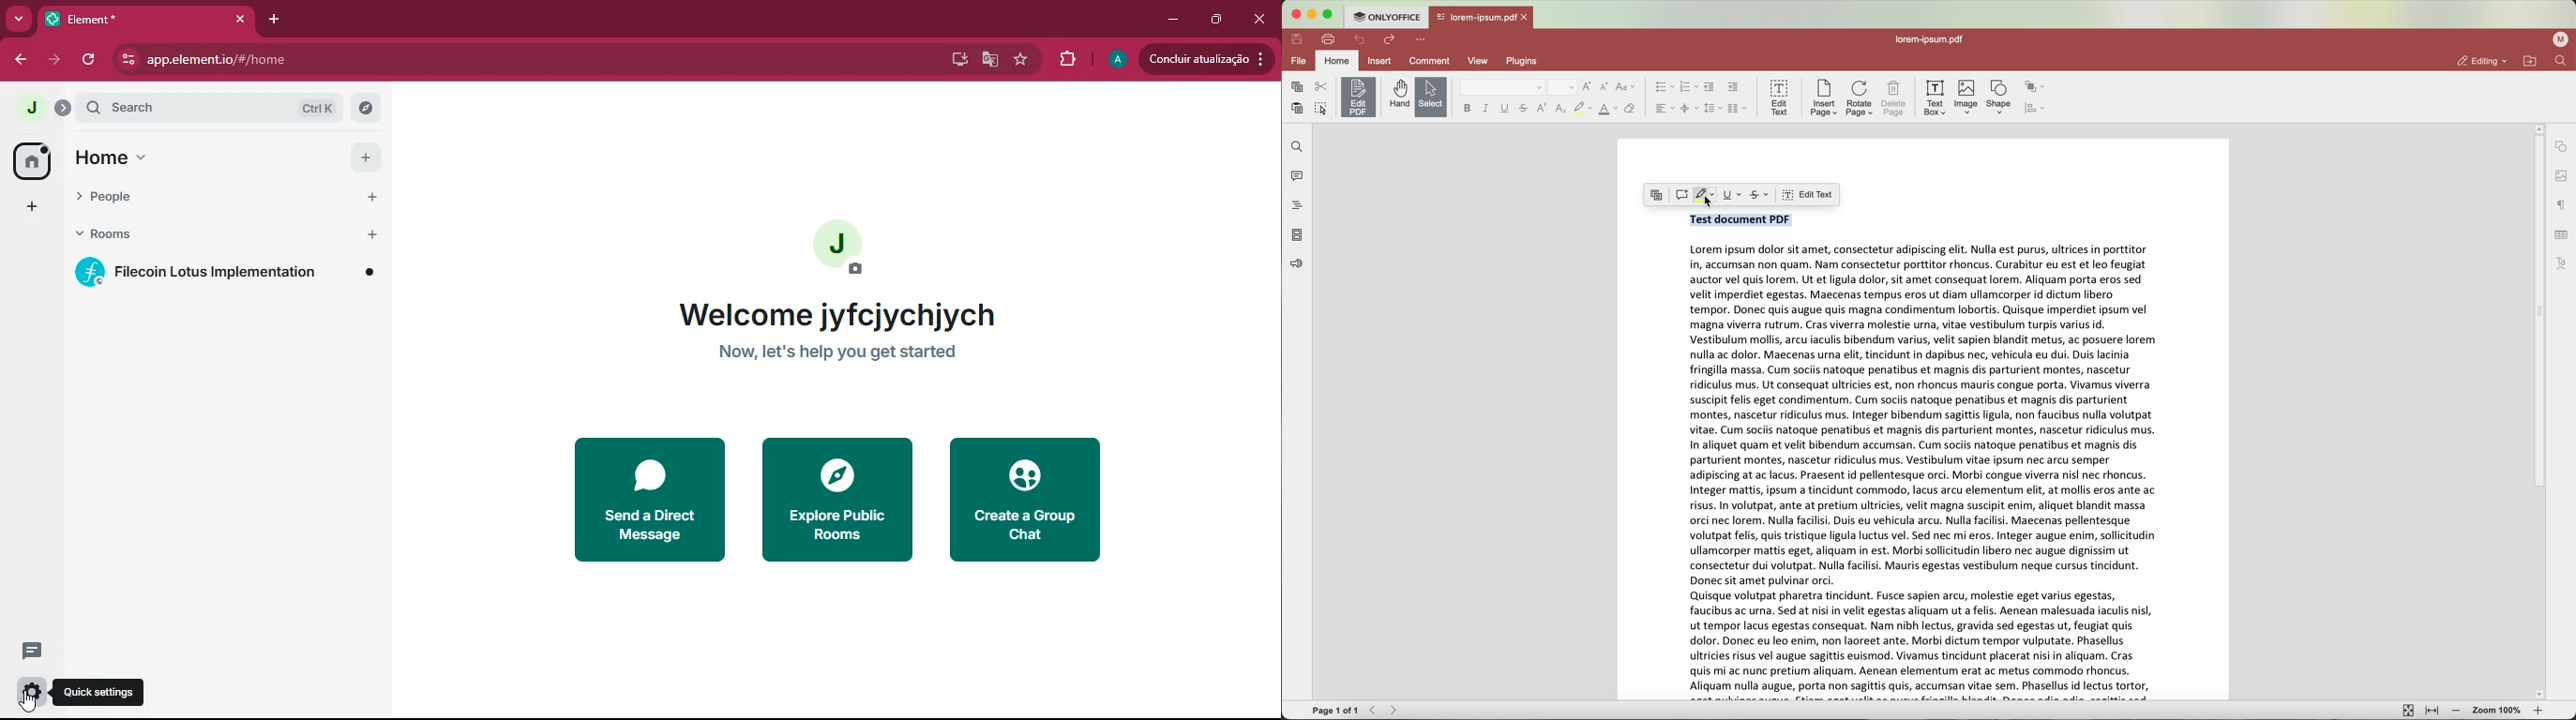 This screenshot has width=2576, height=728. What do you see at coordinates (145, 19) in the screenshot?
I see `element` at bounding box center [145, 19].